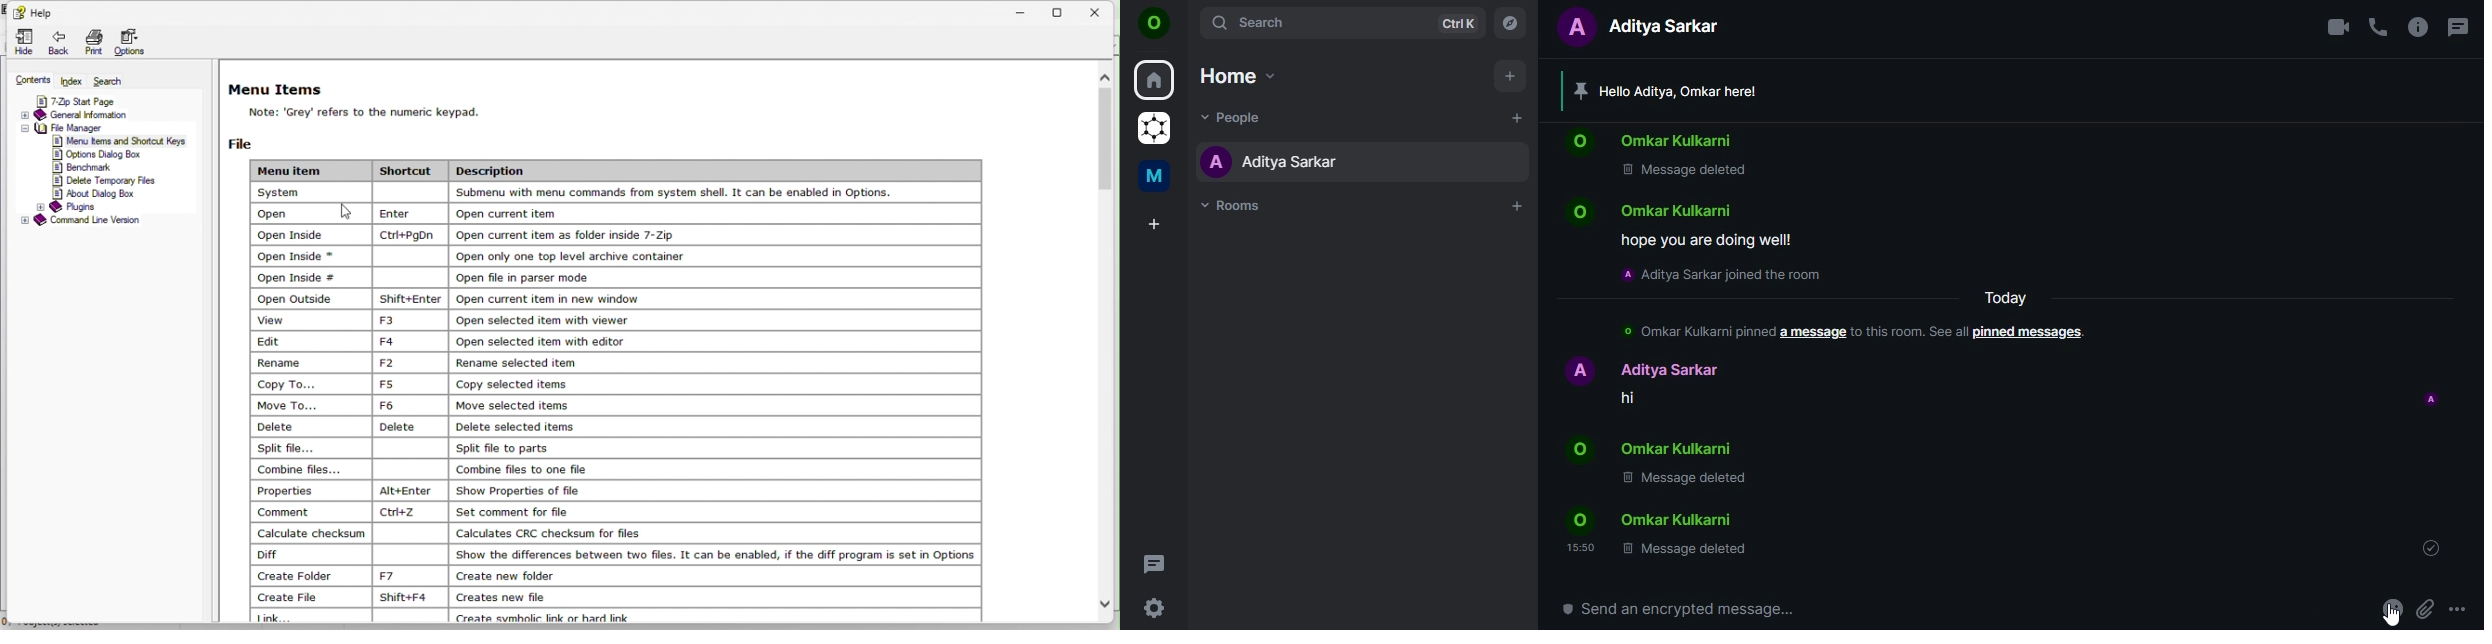 The height and width of the screenshot is (644, 2492). I want to click on attachments, so click(2424, 609).